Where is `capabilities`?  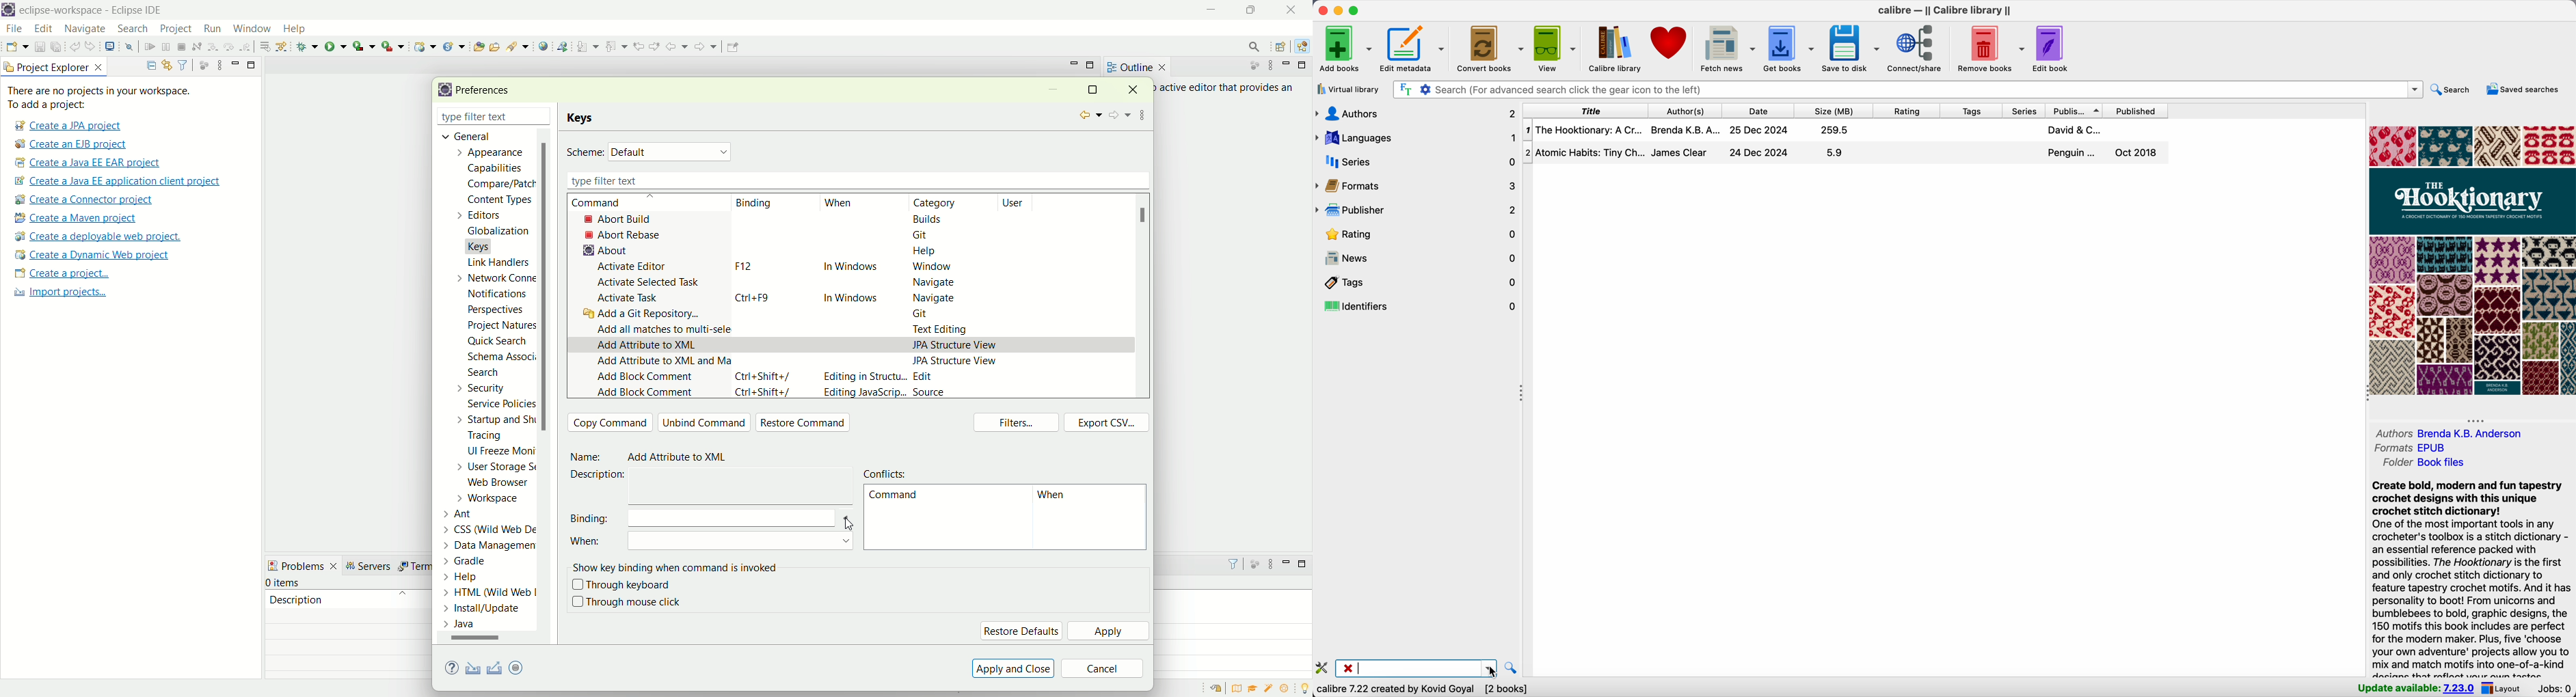
capabilities is located at coordinates (497, 169).